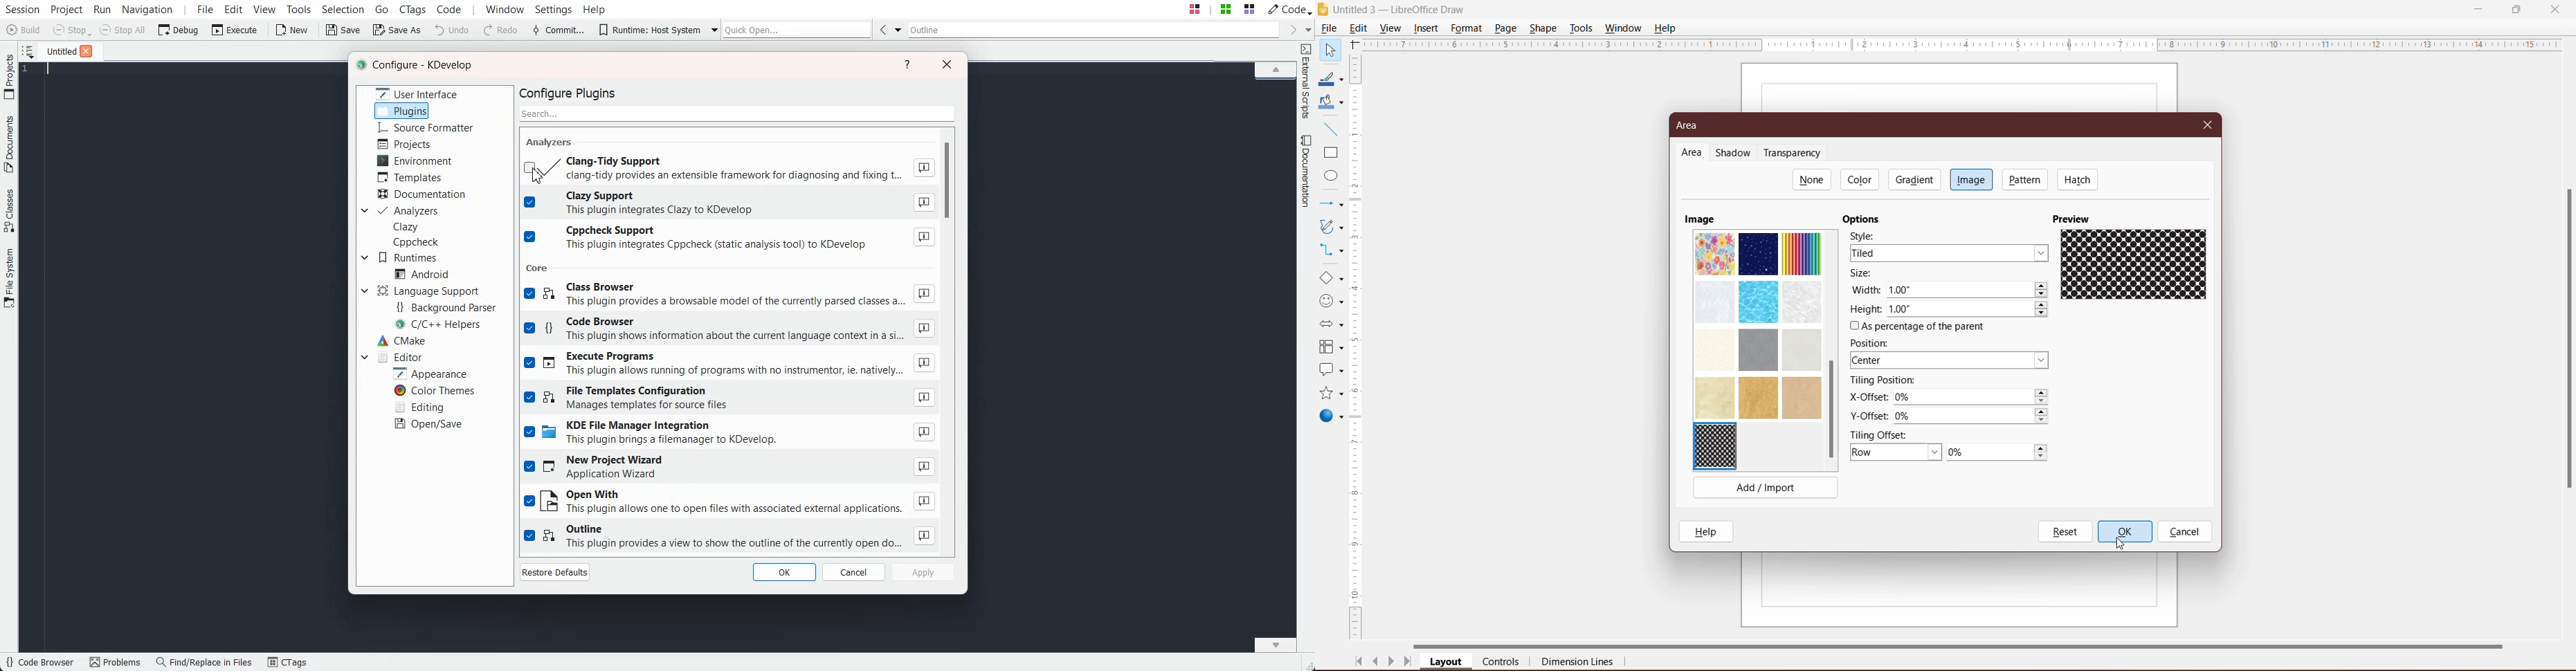  Describe the element at coordinates (57, 50) in the screenshot. I see `File` at that location.